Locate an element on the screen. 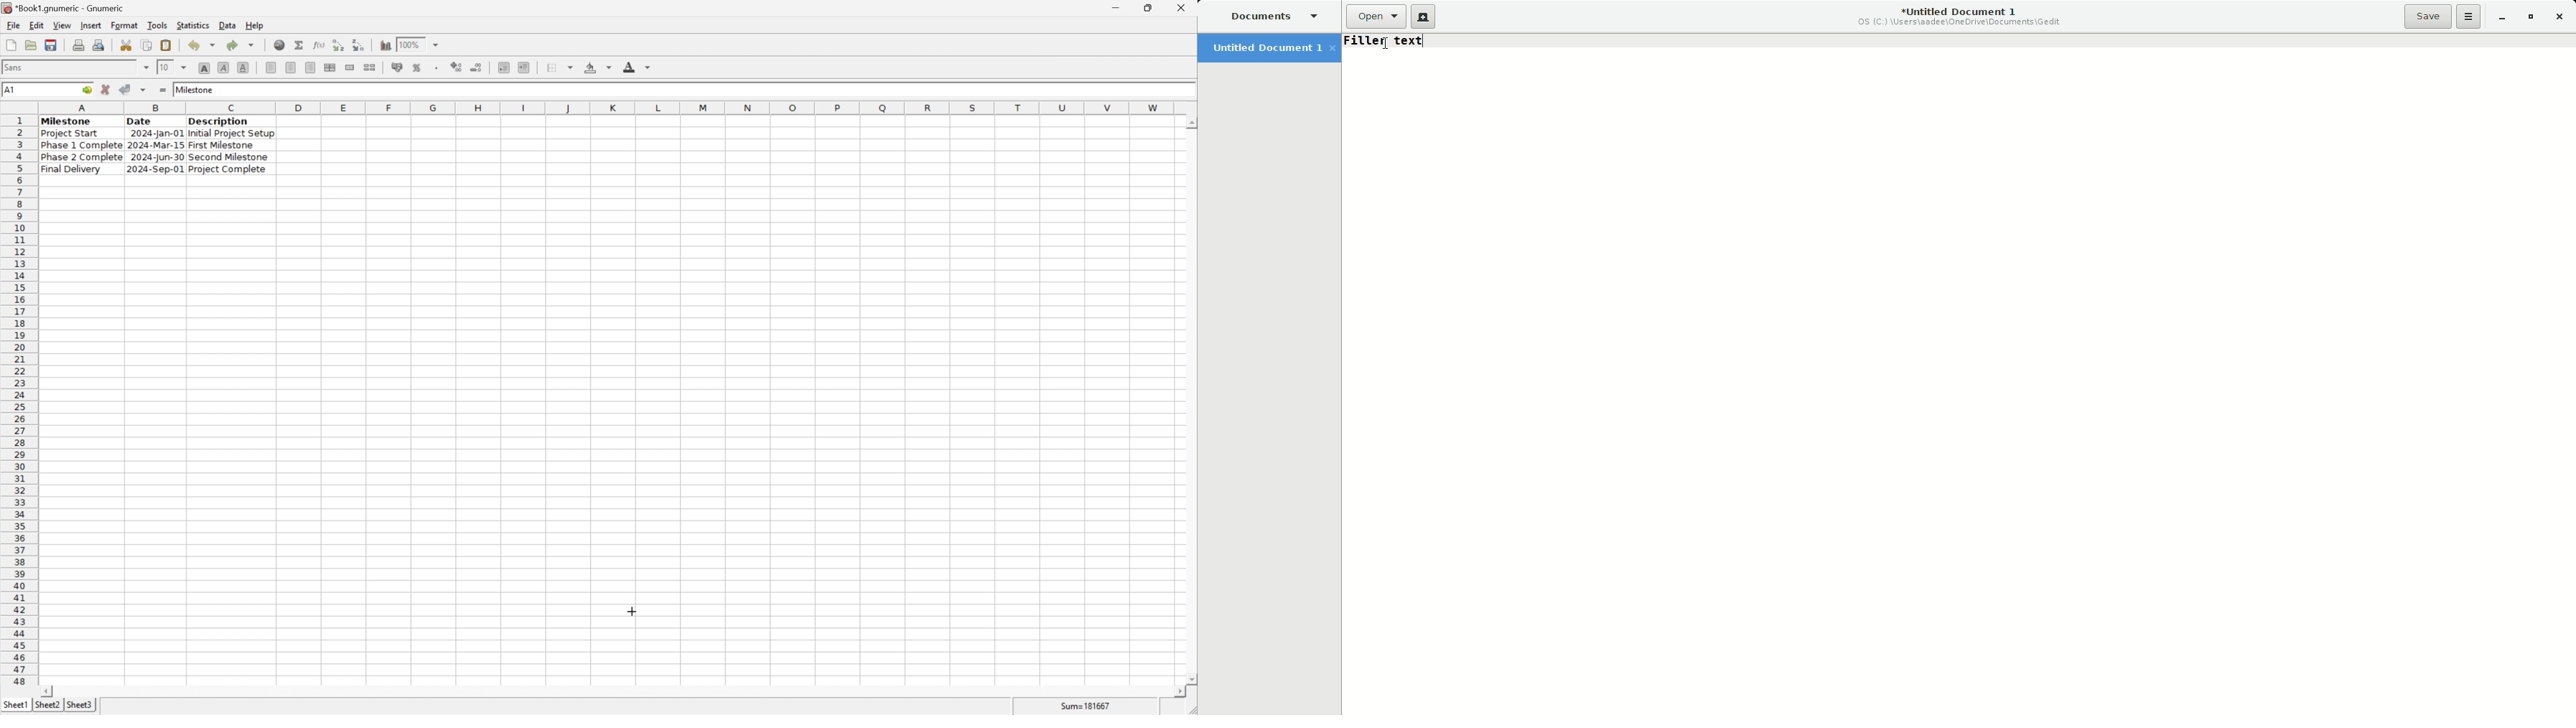  font color is located at coordinates (637, 66).